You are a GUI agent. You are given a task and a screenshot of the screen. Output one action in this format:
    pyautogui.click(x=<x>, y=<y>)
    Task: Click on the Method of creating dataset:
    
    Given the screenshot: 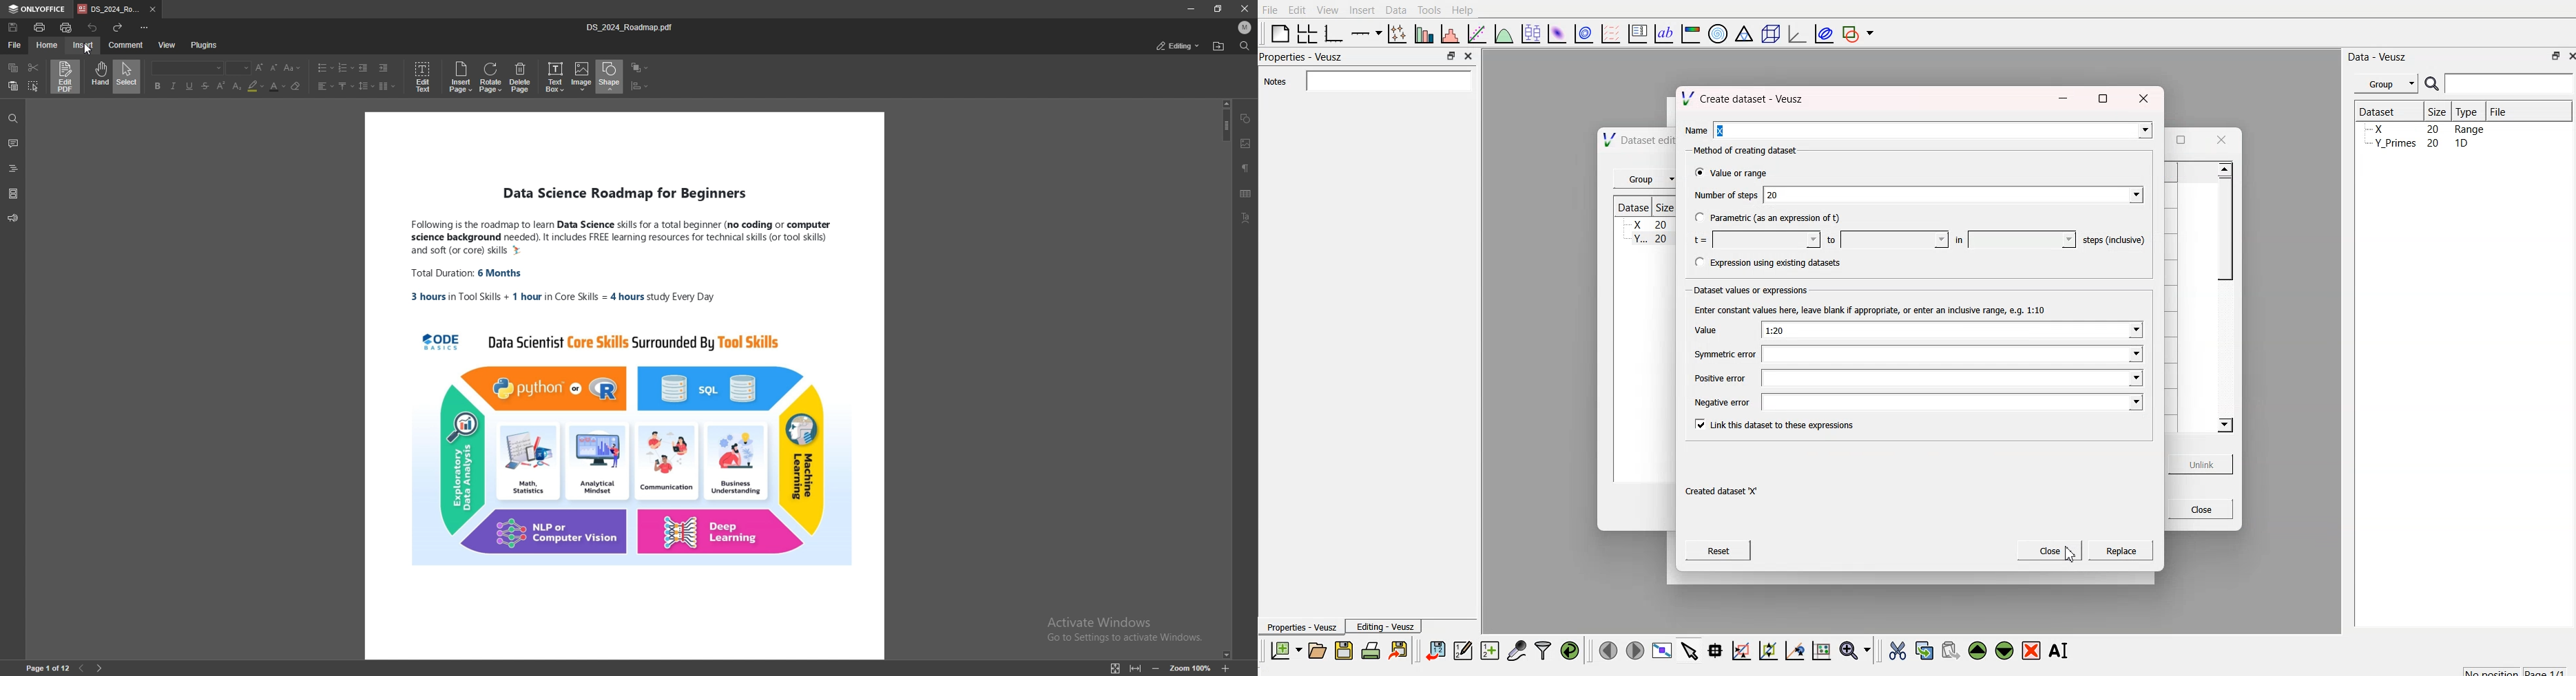 What is the action you would take?
    pyautogui.click(x=1752, y=149)
    